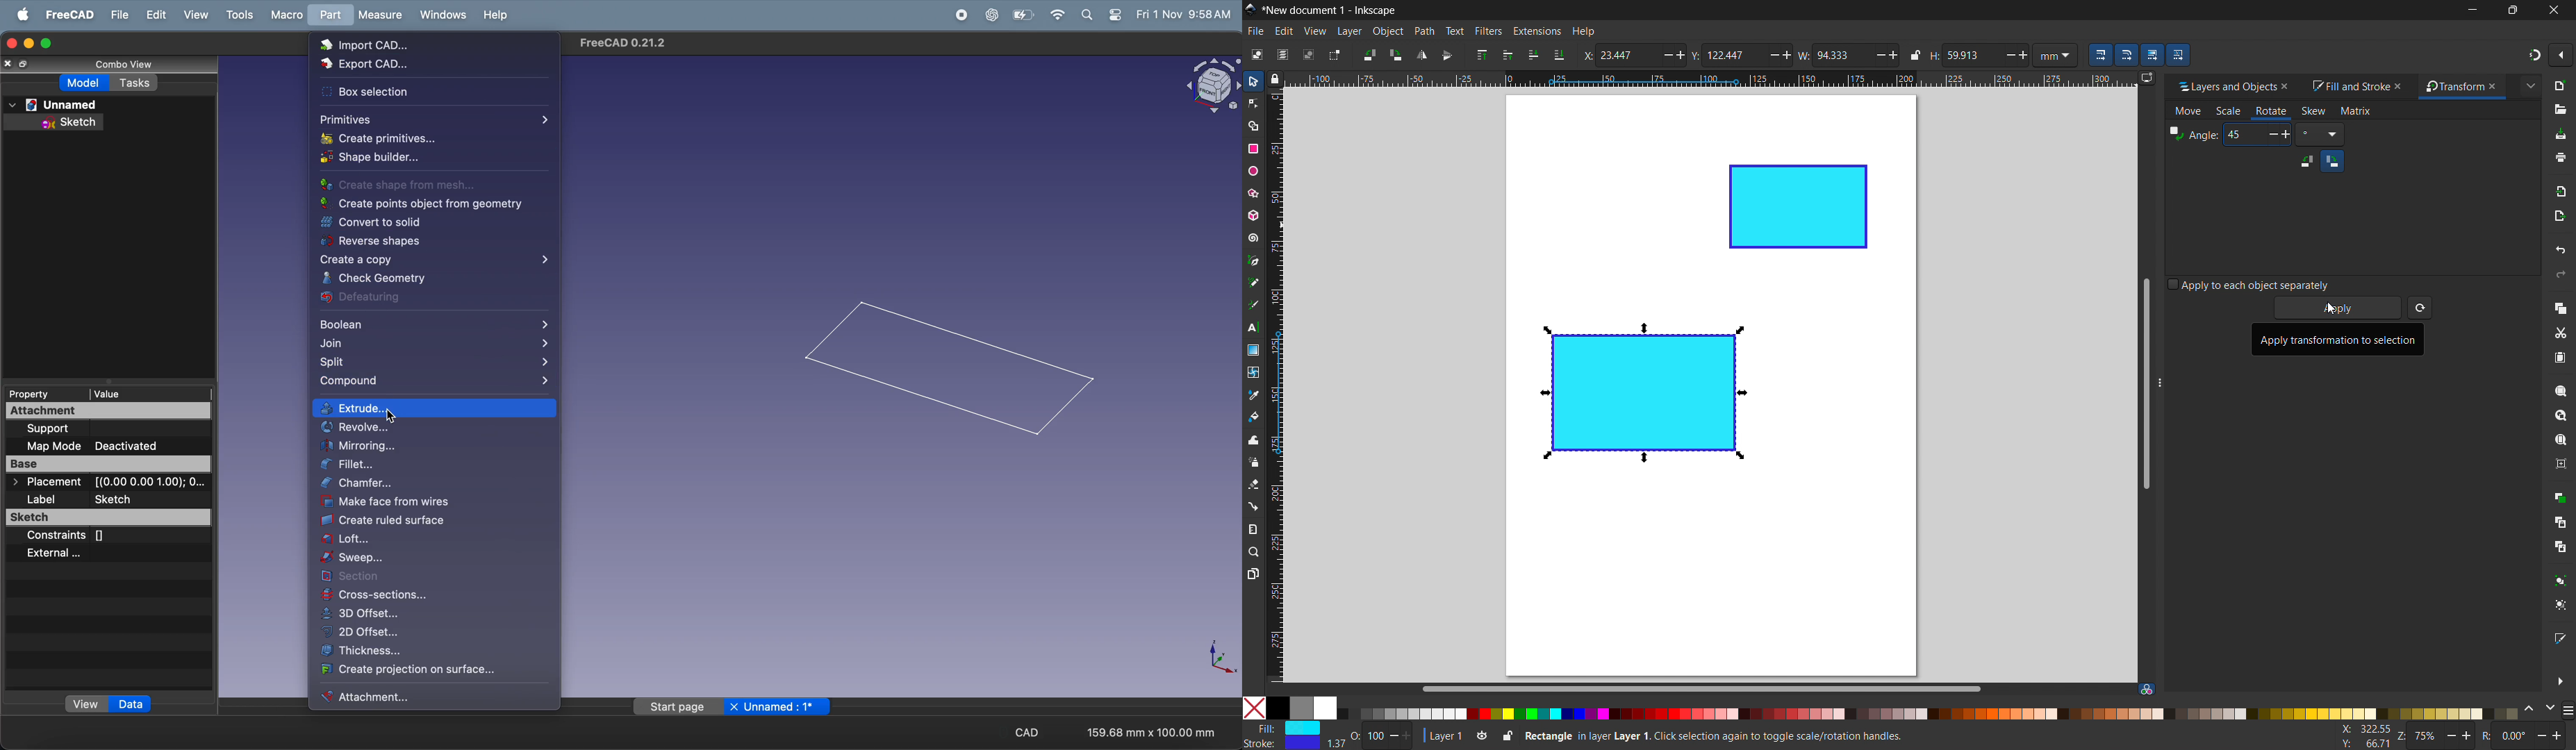  I want to click on fill and stroke, so click(2349, 87).